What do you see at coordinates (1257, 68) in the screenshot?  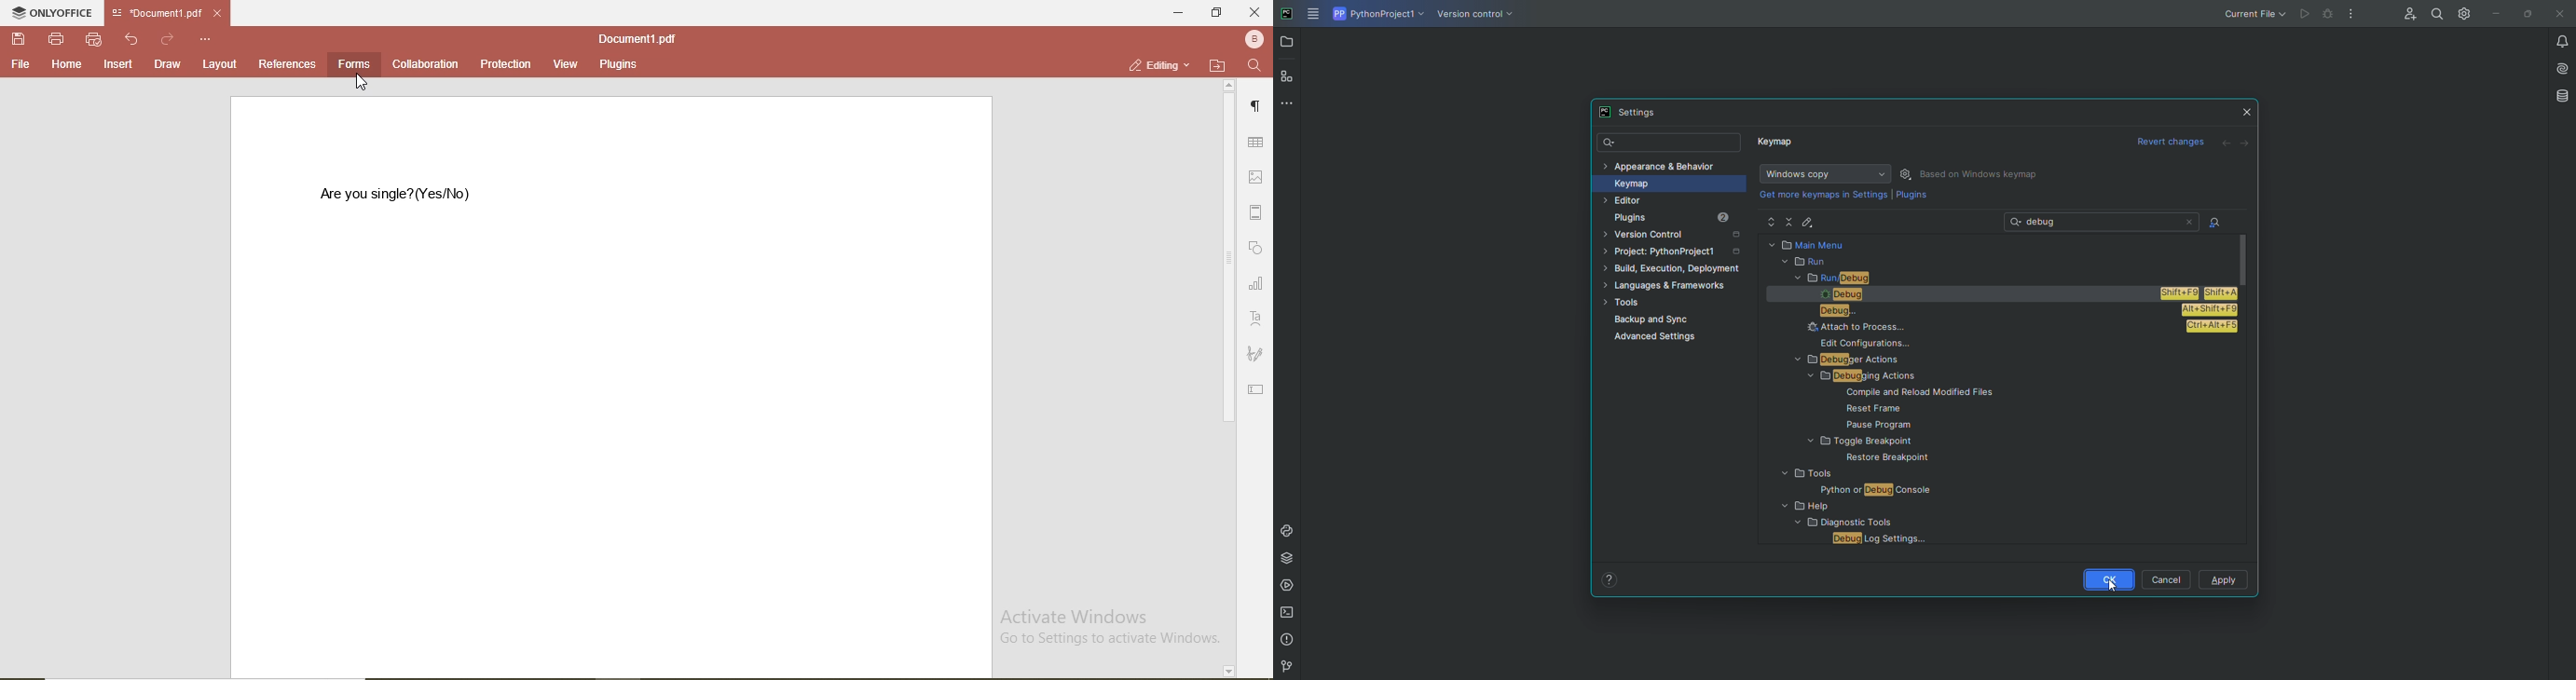 I see `search` at bounding box center [1257, 68].